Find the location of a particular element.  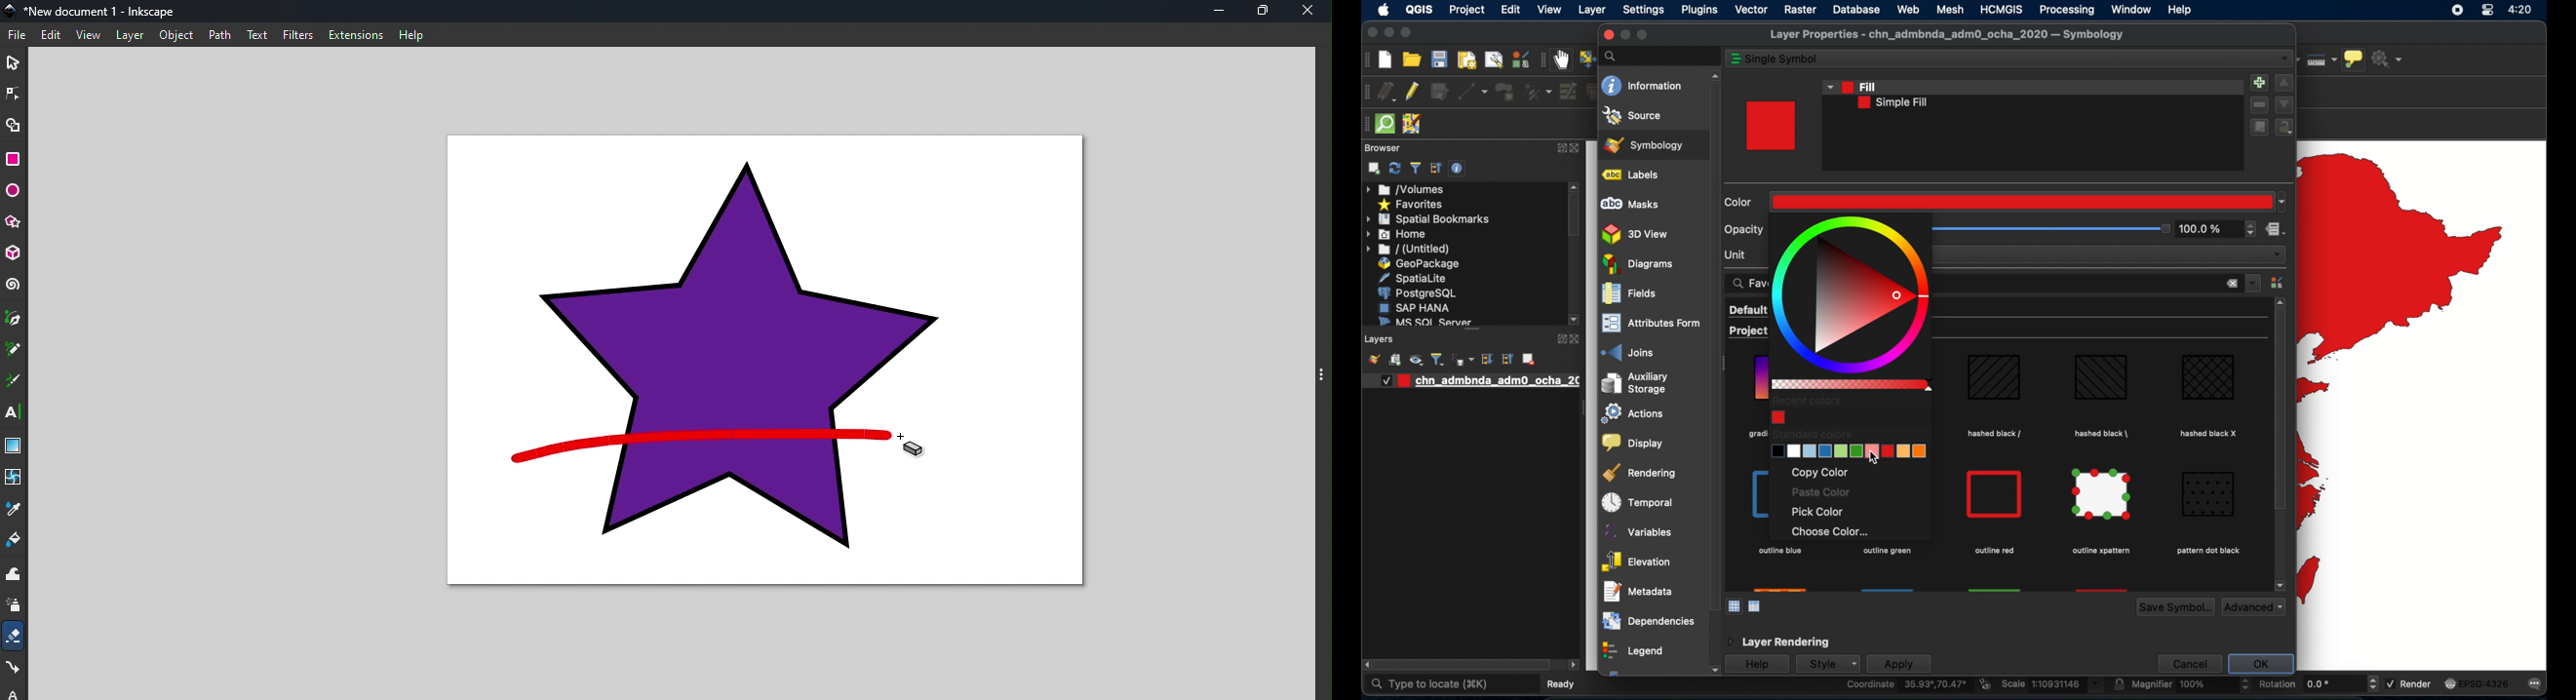

dependencies is located at coordinates (1647, 621).